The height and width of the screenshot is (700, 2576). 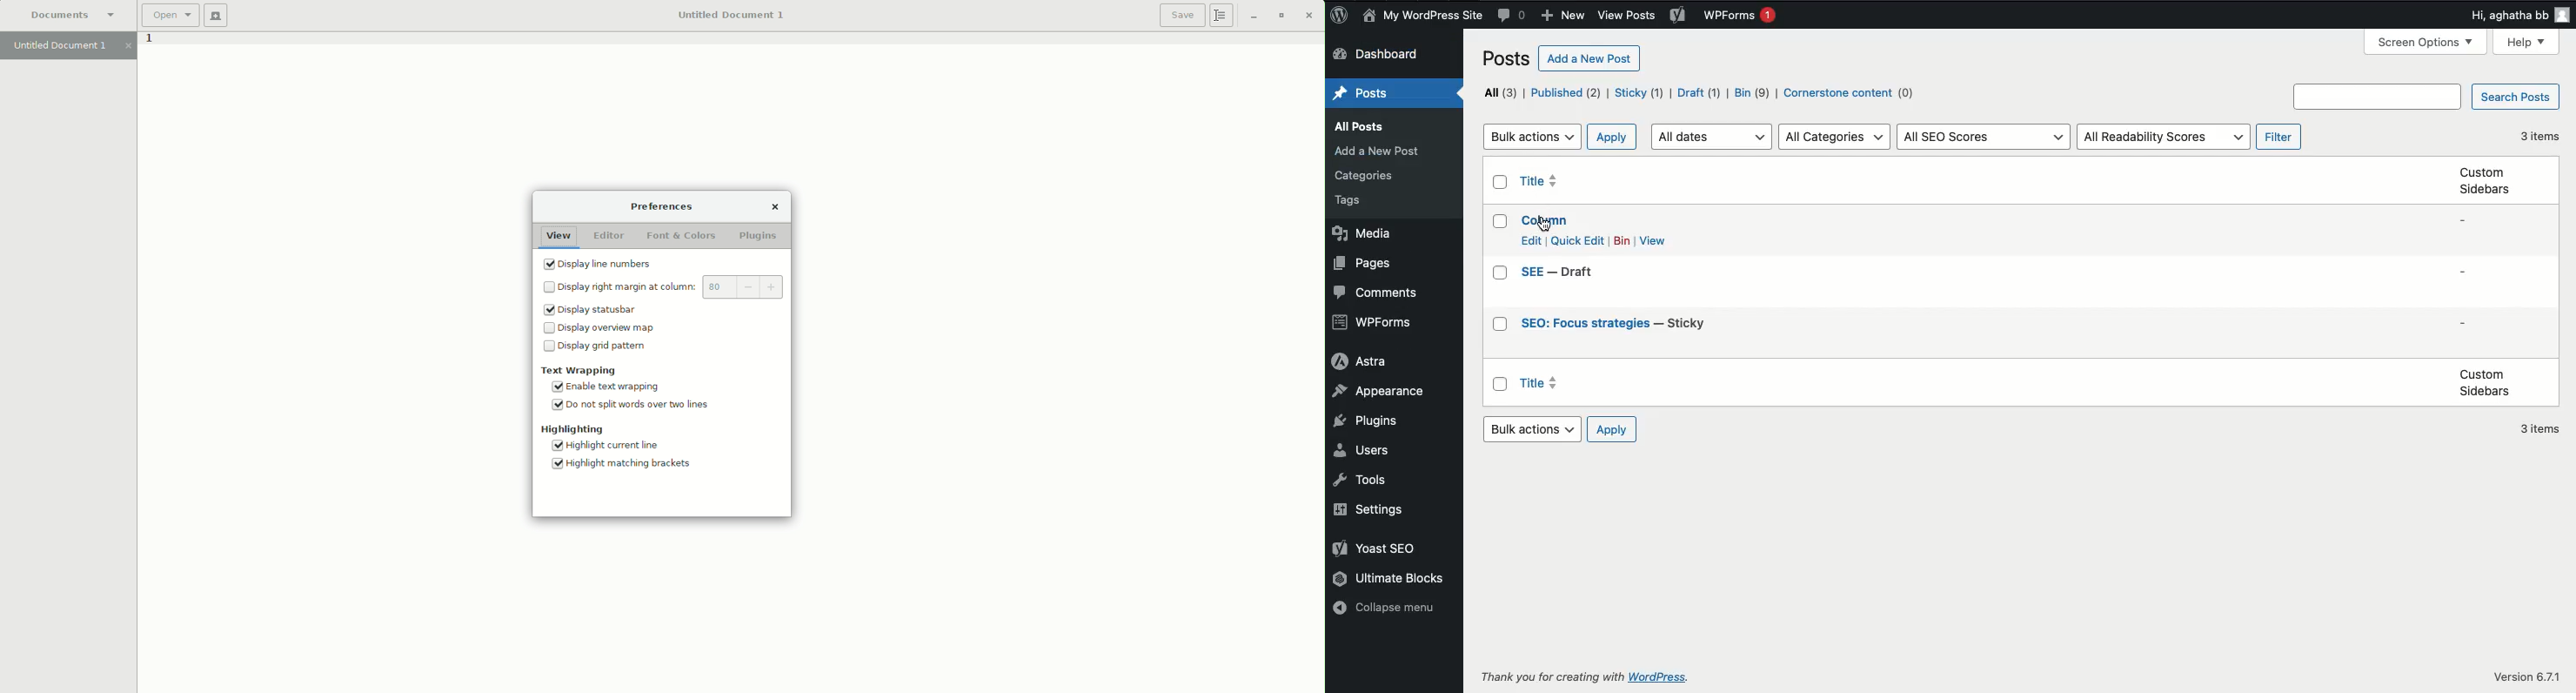 What do you see at coordinates (1853, 93) in the screenshot?
I see `Cornerstone content` at bounding box center [1853, 93].